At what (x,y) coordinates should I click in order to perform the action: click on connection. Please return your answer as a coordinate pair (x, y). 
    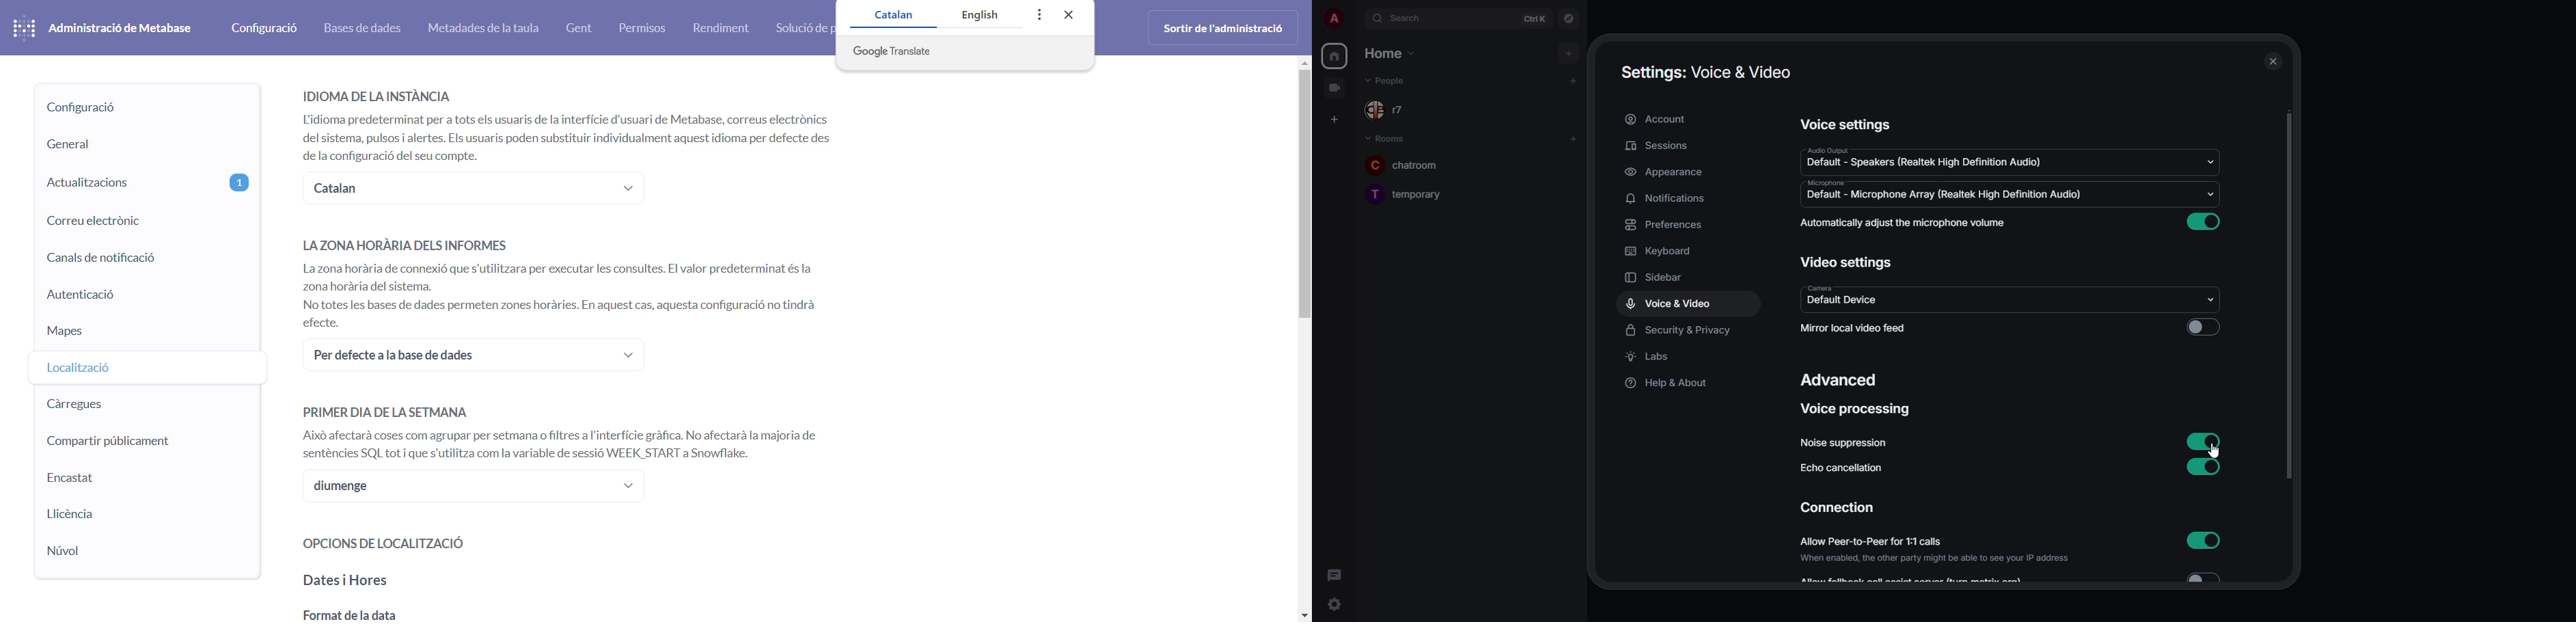
    Looking at the image, I should click on (1838, 507).